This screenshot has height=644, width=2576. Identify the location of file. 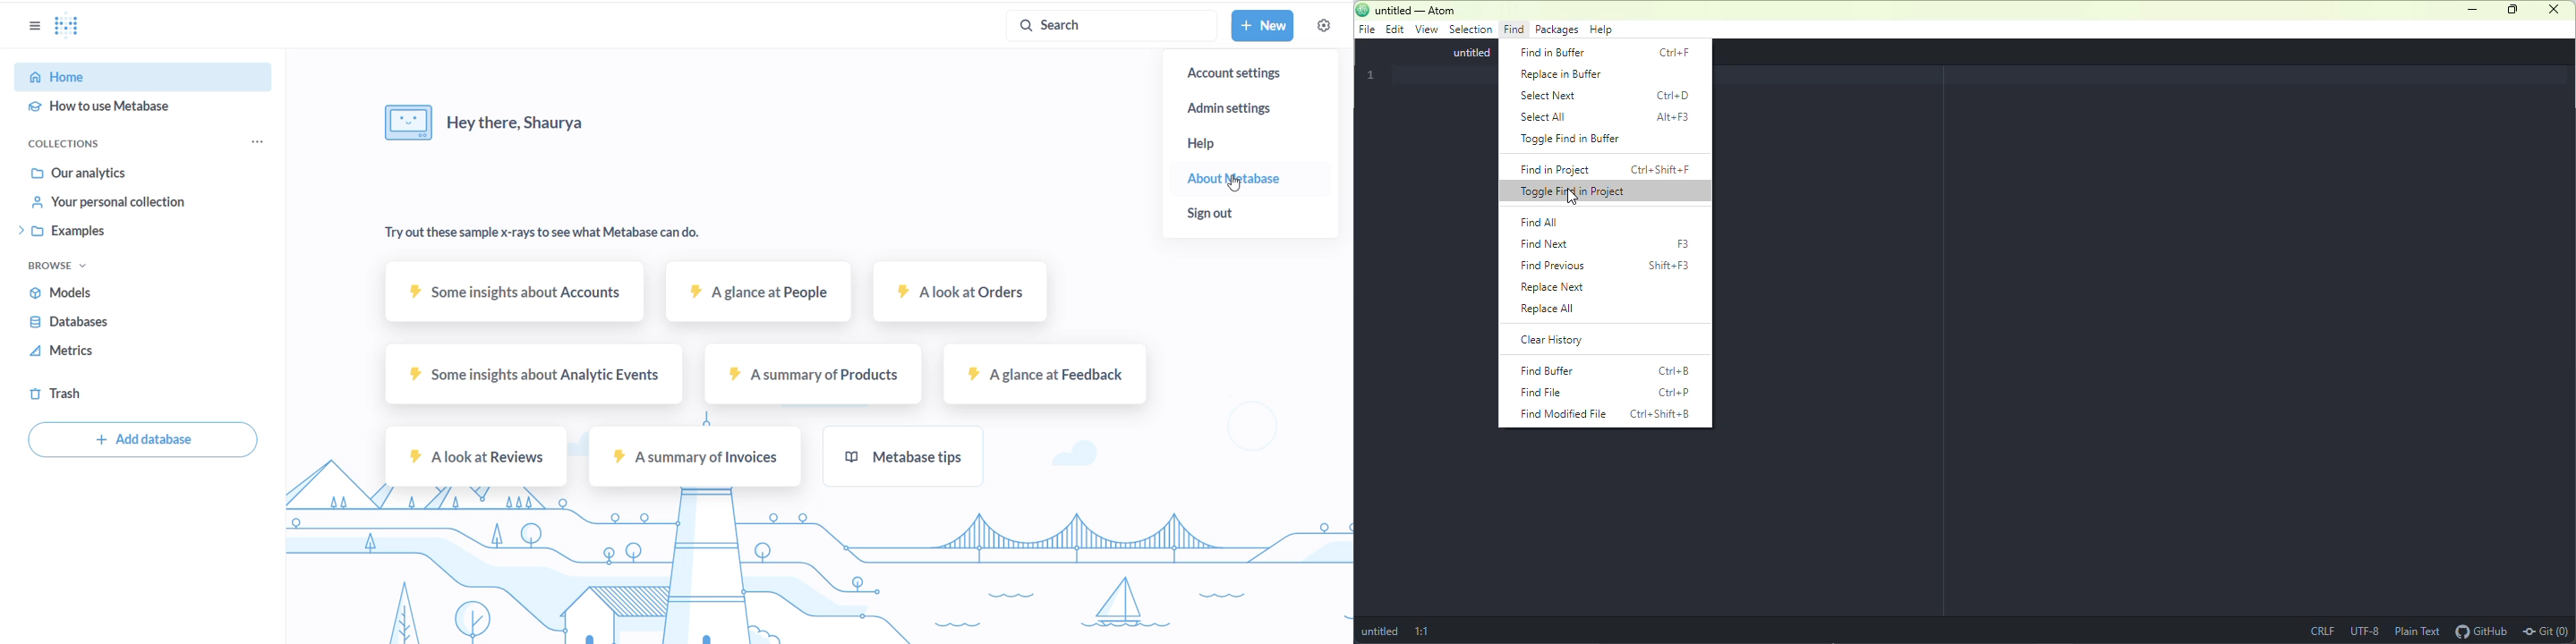
(1367, 30).